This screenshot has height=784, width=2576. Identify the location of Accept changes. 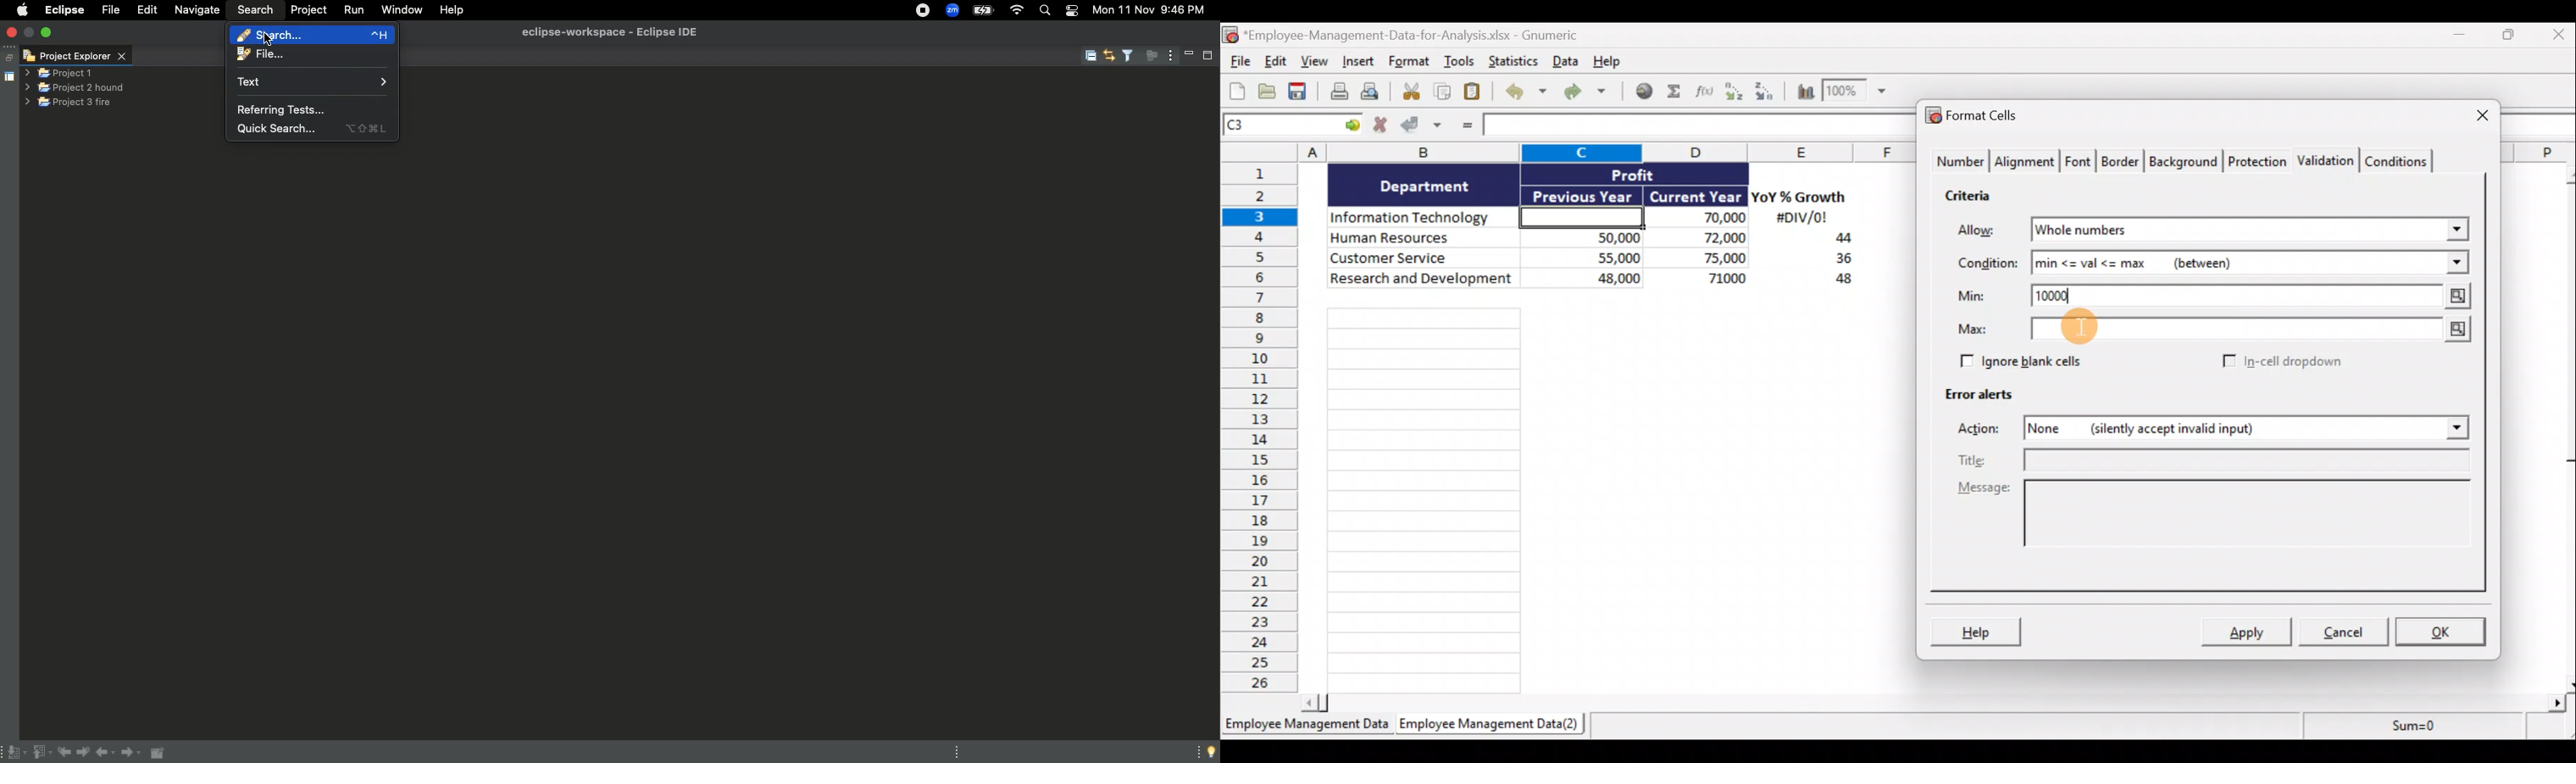
(1423, 126).